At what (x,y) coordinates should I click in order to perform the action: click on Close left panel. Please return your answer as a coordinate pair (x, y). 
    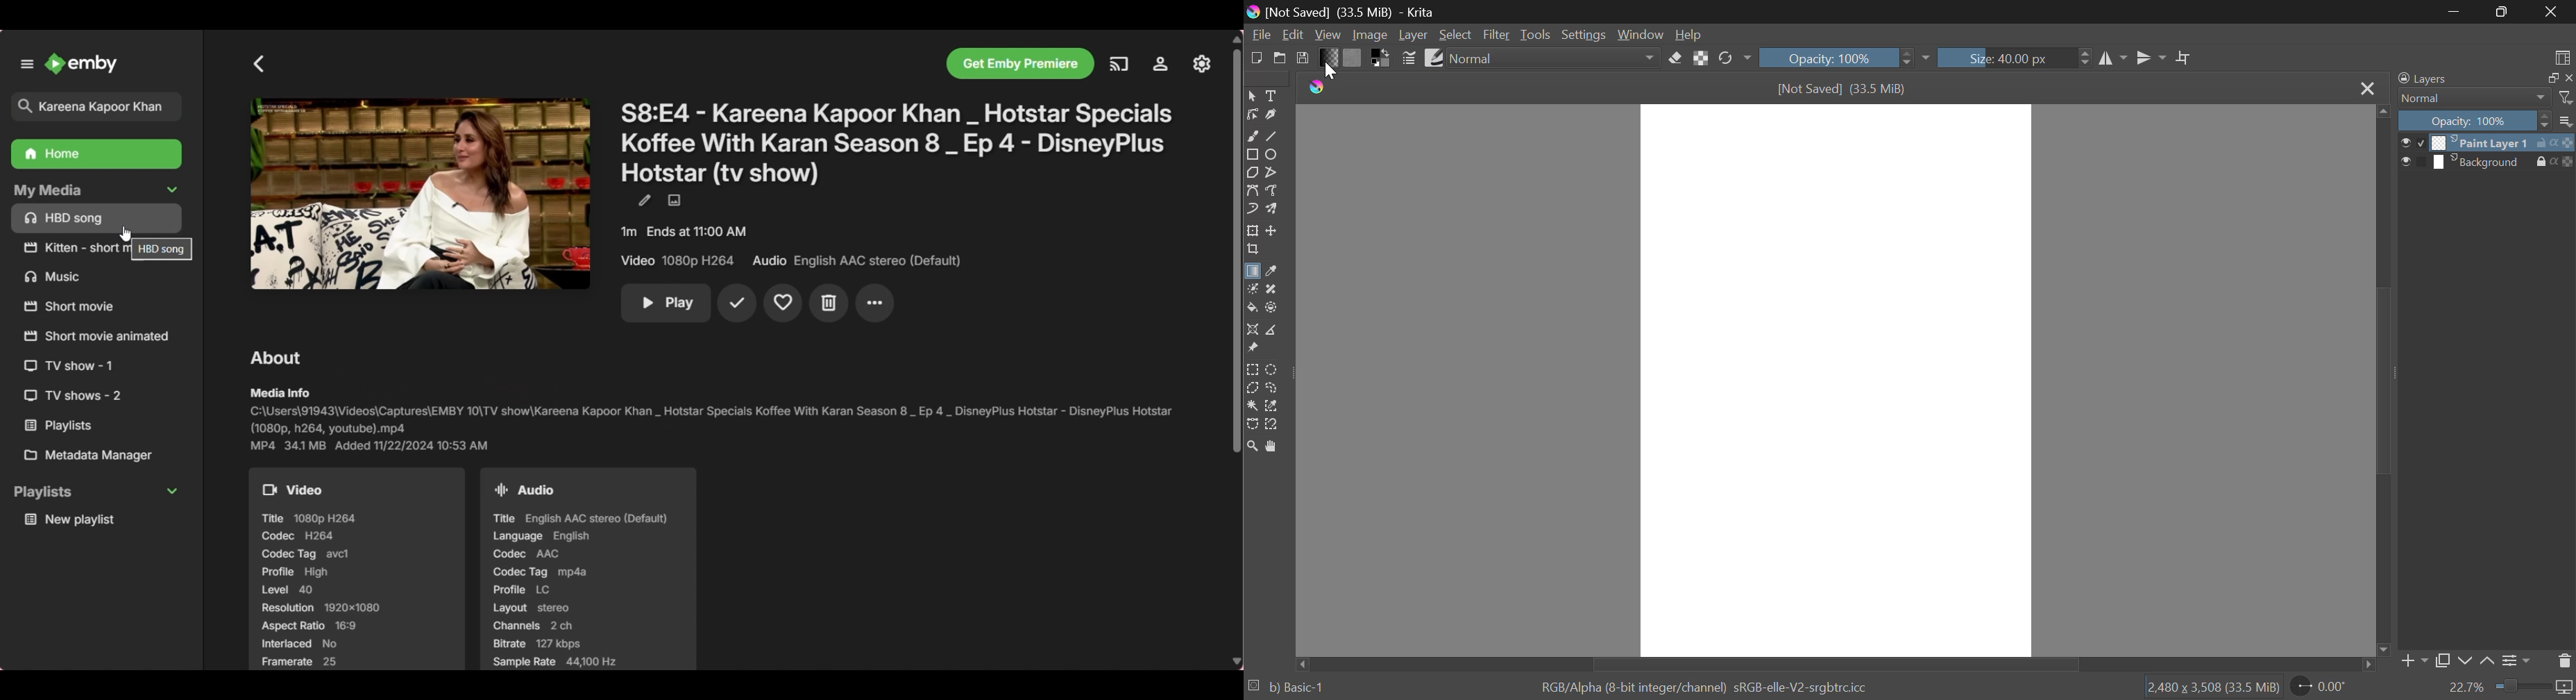
    Looking at the image, I should click on (172, 64).